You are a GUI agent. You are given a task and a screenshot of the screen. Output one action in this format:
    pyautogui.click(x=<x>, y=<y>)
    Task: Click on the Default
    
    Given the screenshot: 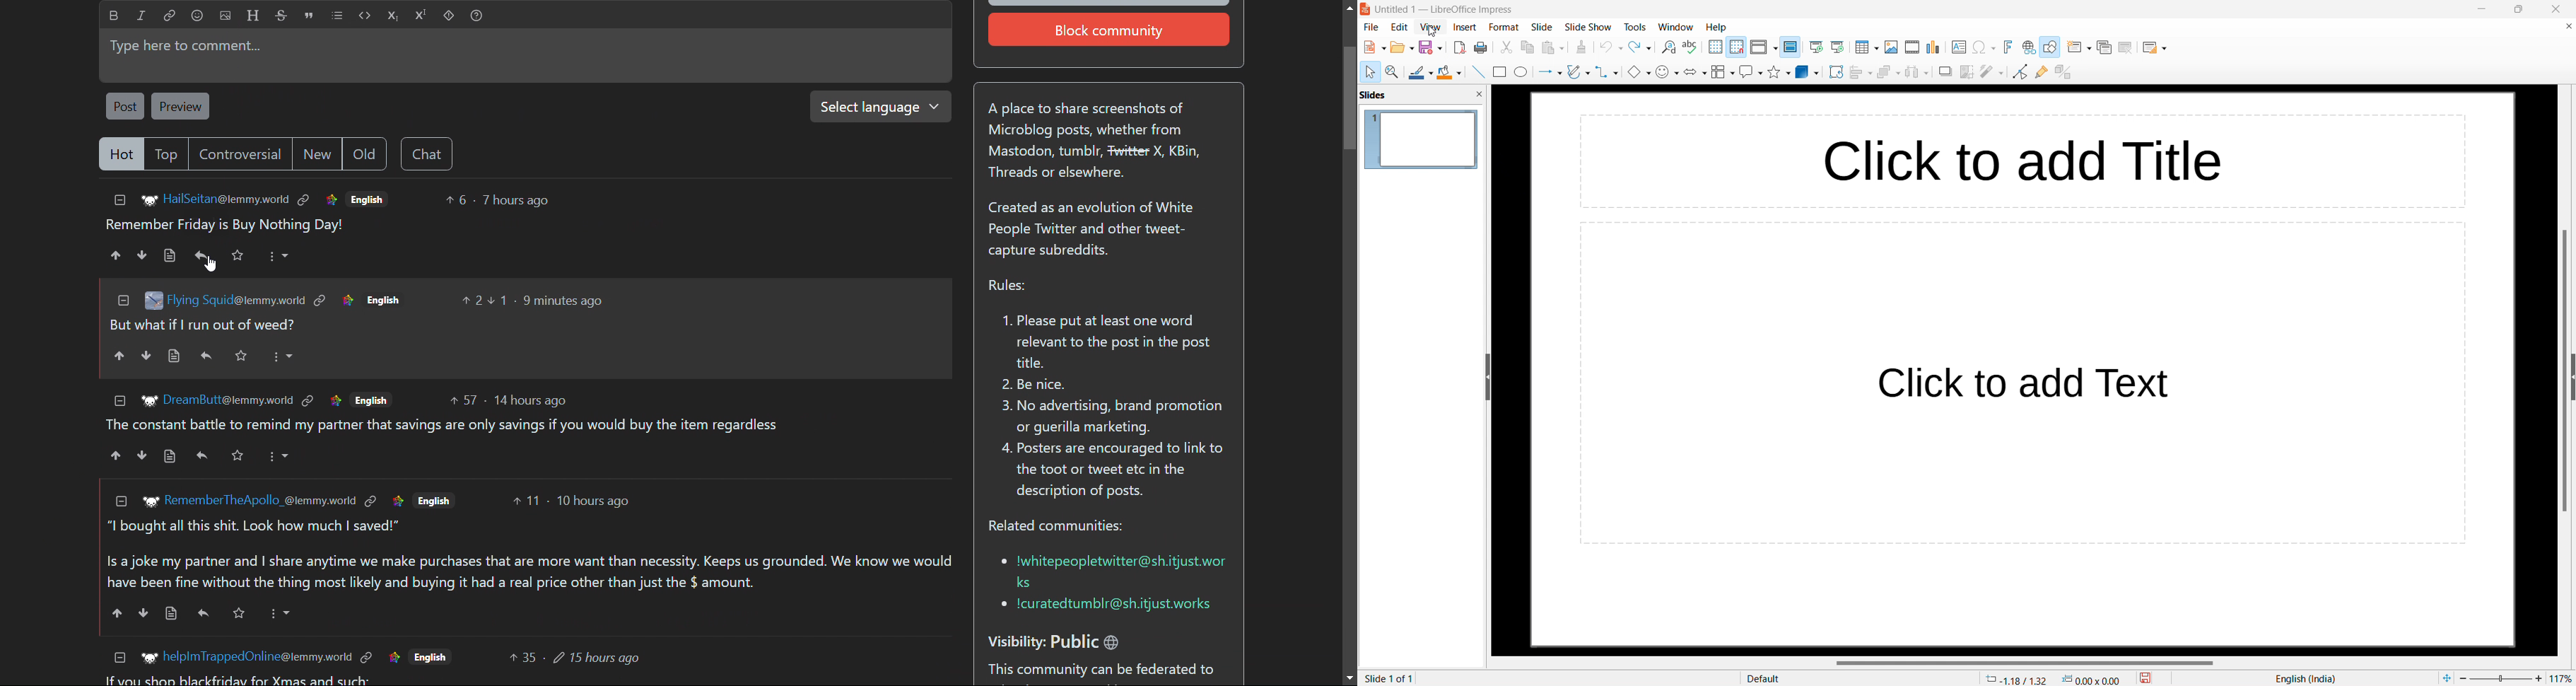 What is the action you would take?
    pyautogui.click(x=1765, y=678)
    